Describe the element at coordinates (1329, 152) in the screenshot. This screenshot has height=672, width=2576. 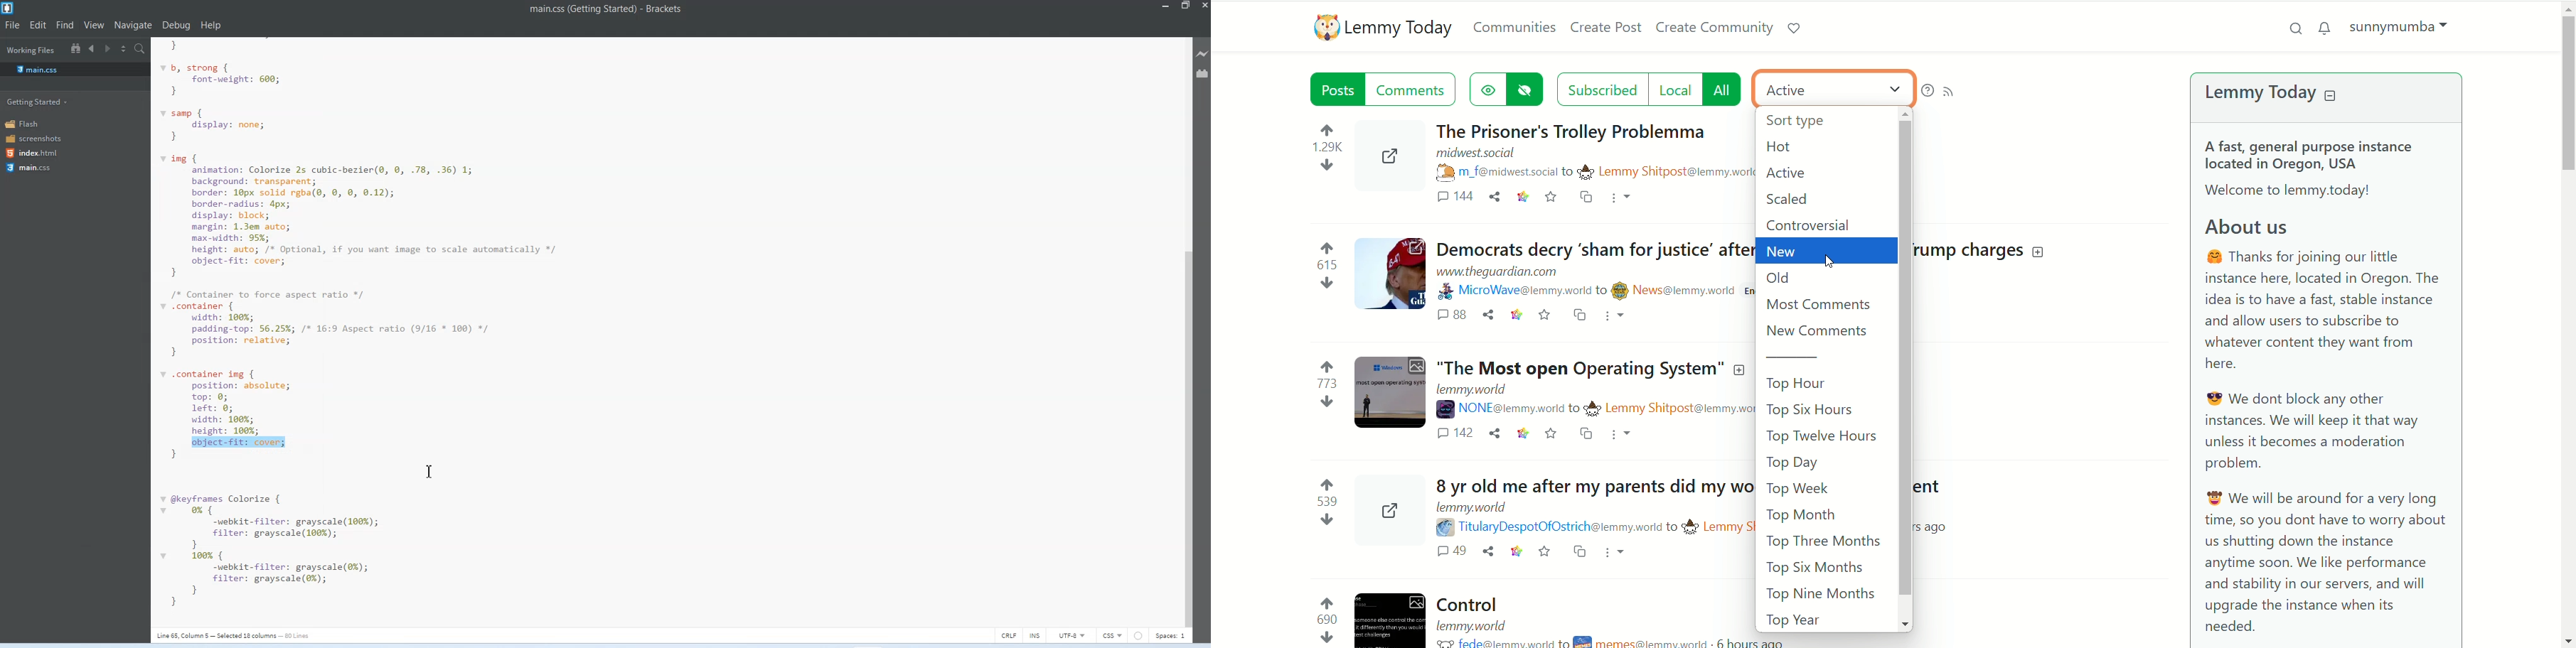
I see `votes` at that location.